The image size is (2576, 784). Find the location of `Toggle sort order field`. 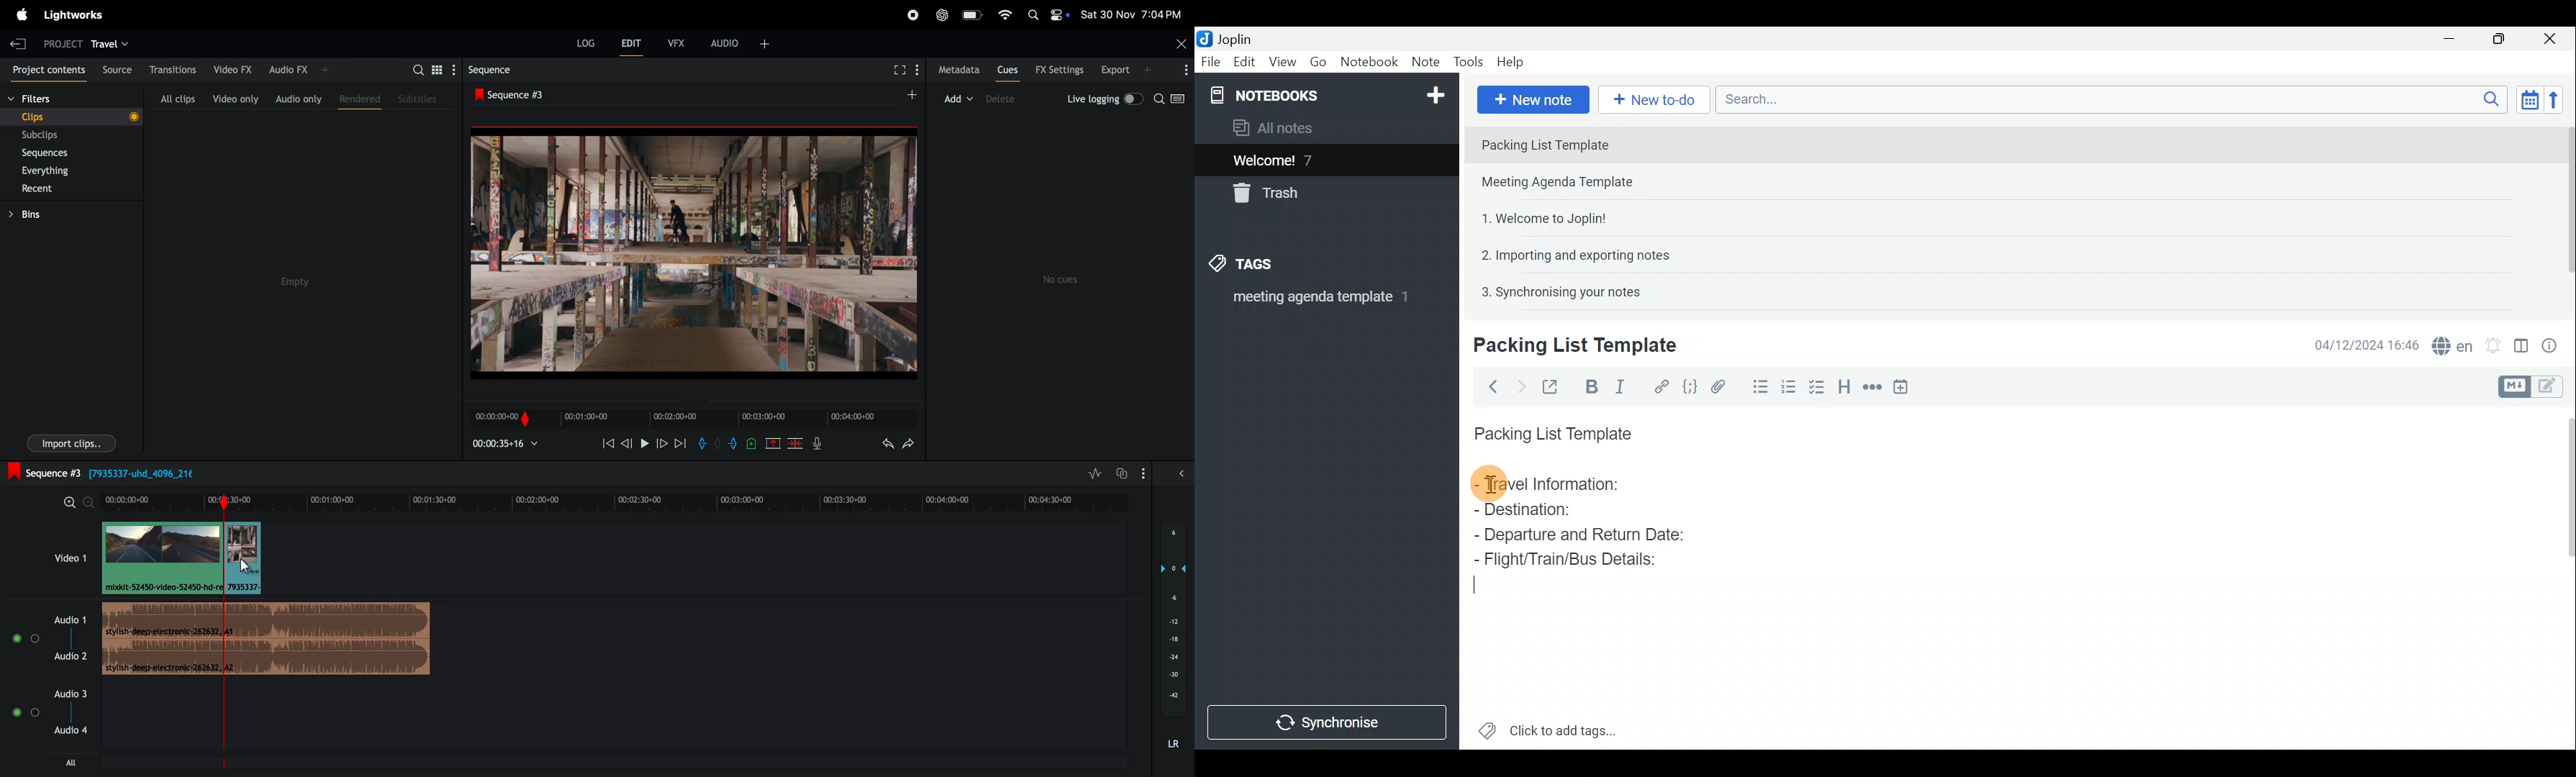

Toggle sort order field is located at coordinates (2525, 99).